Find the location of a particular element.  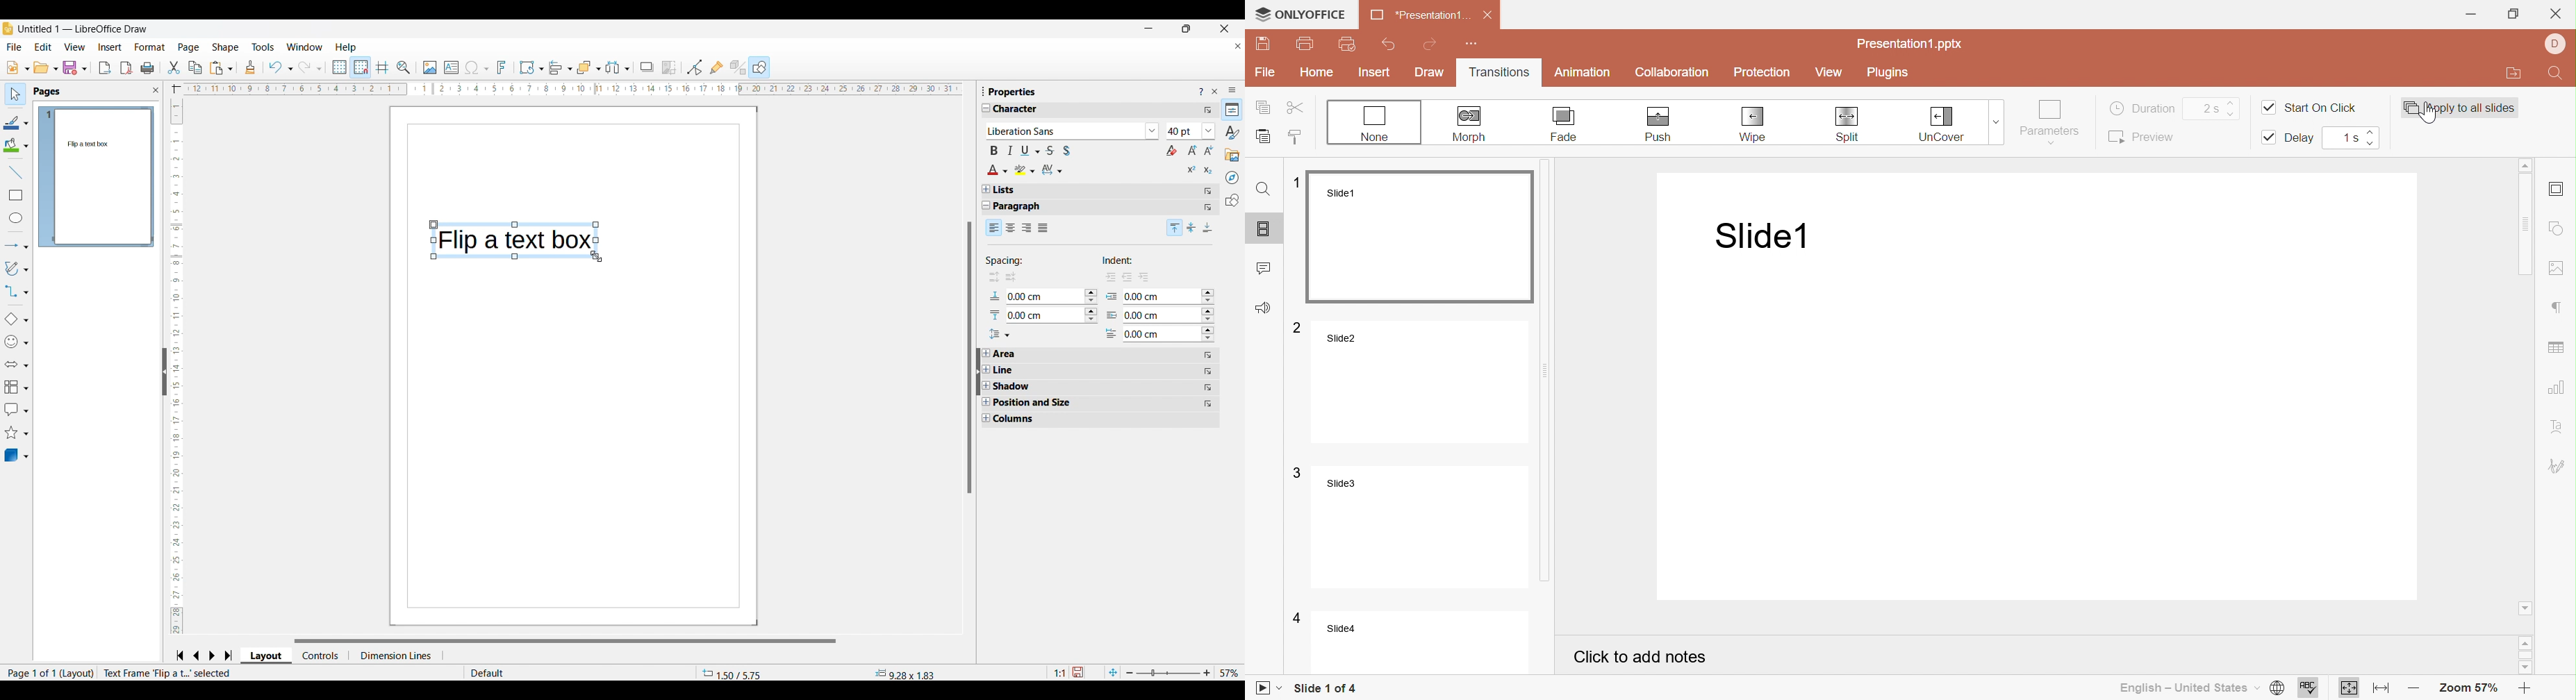

Set document language is located at coordinates (2279, 690).